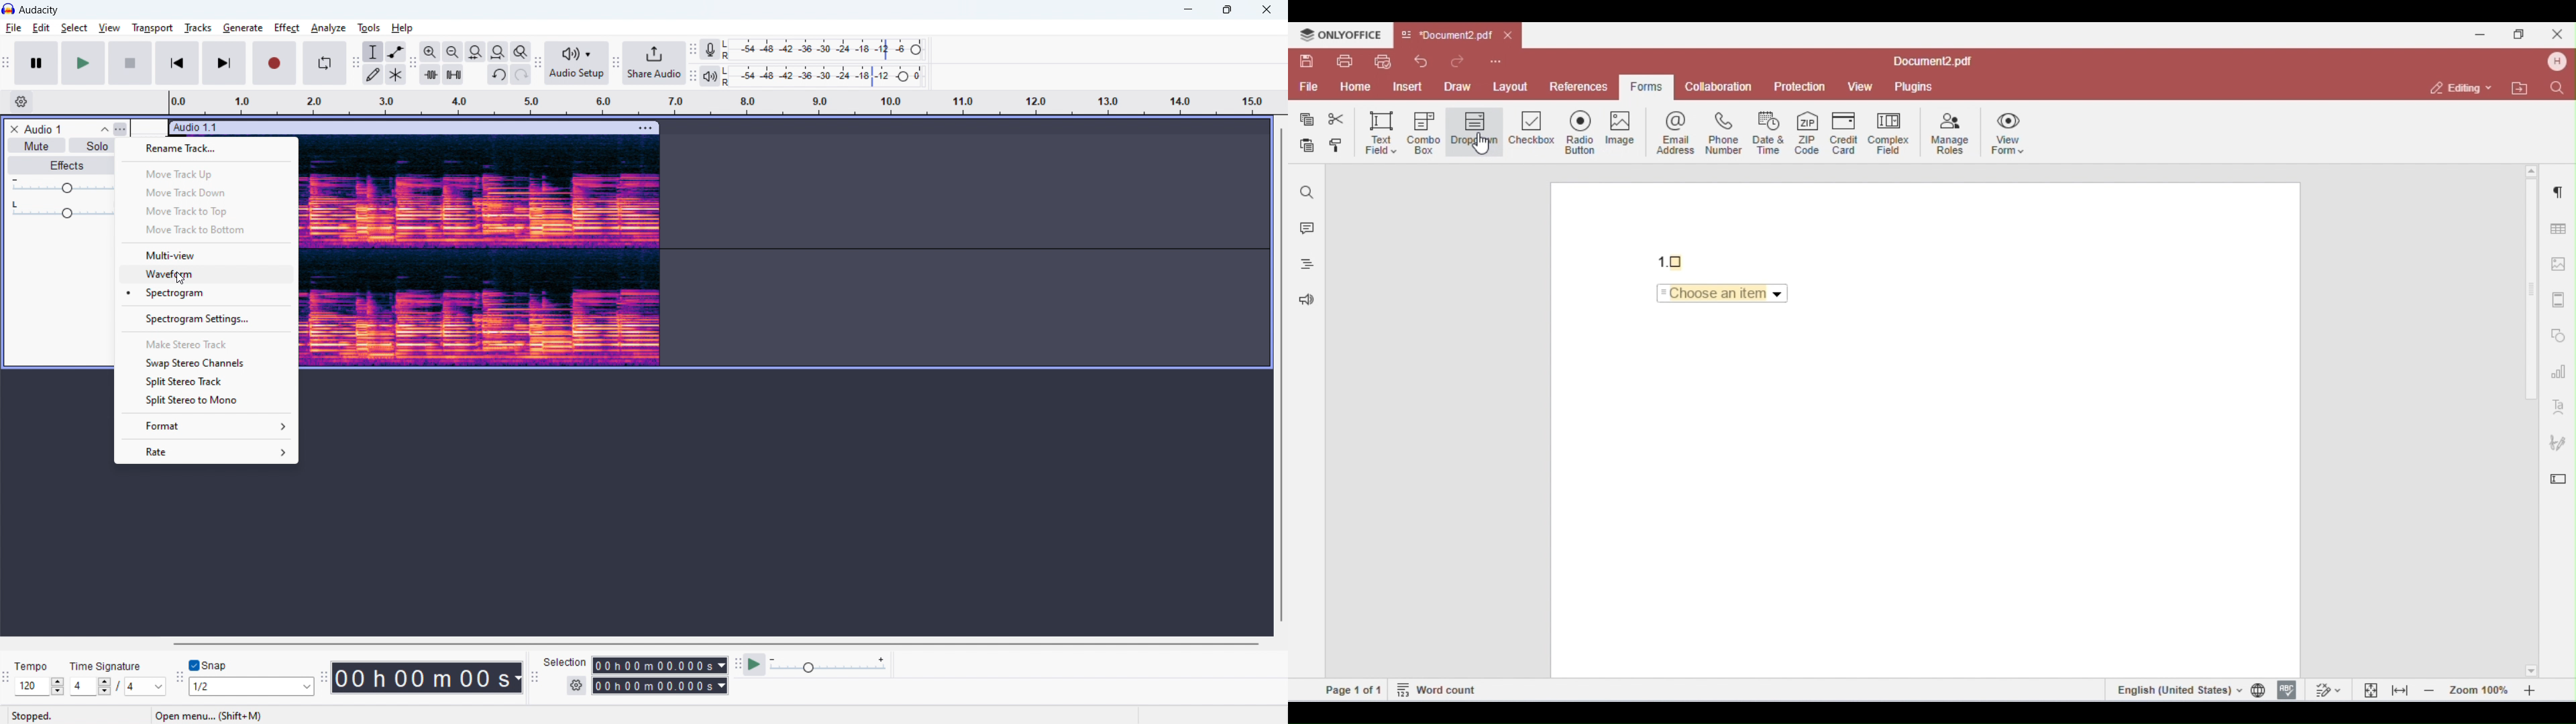  Describe the element at coordinates (212, 716) in the screenshot. I see `open menu.. (Shift+M)` at that location.